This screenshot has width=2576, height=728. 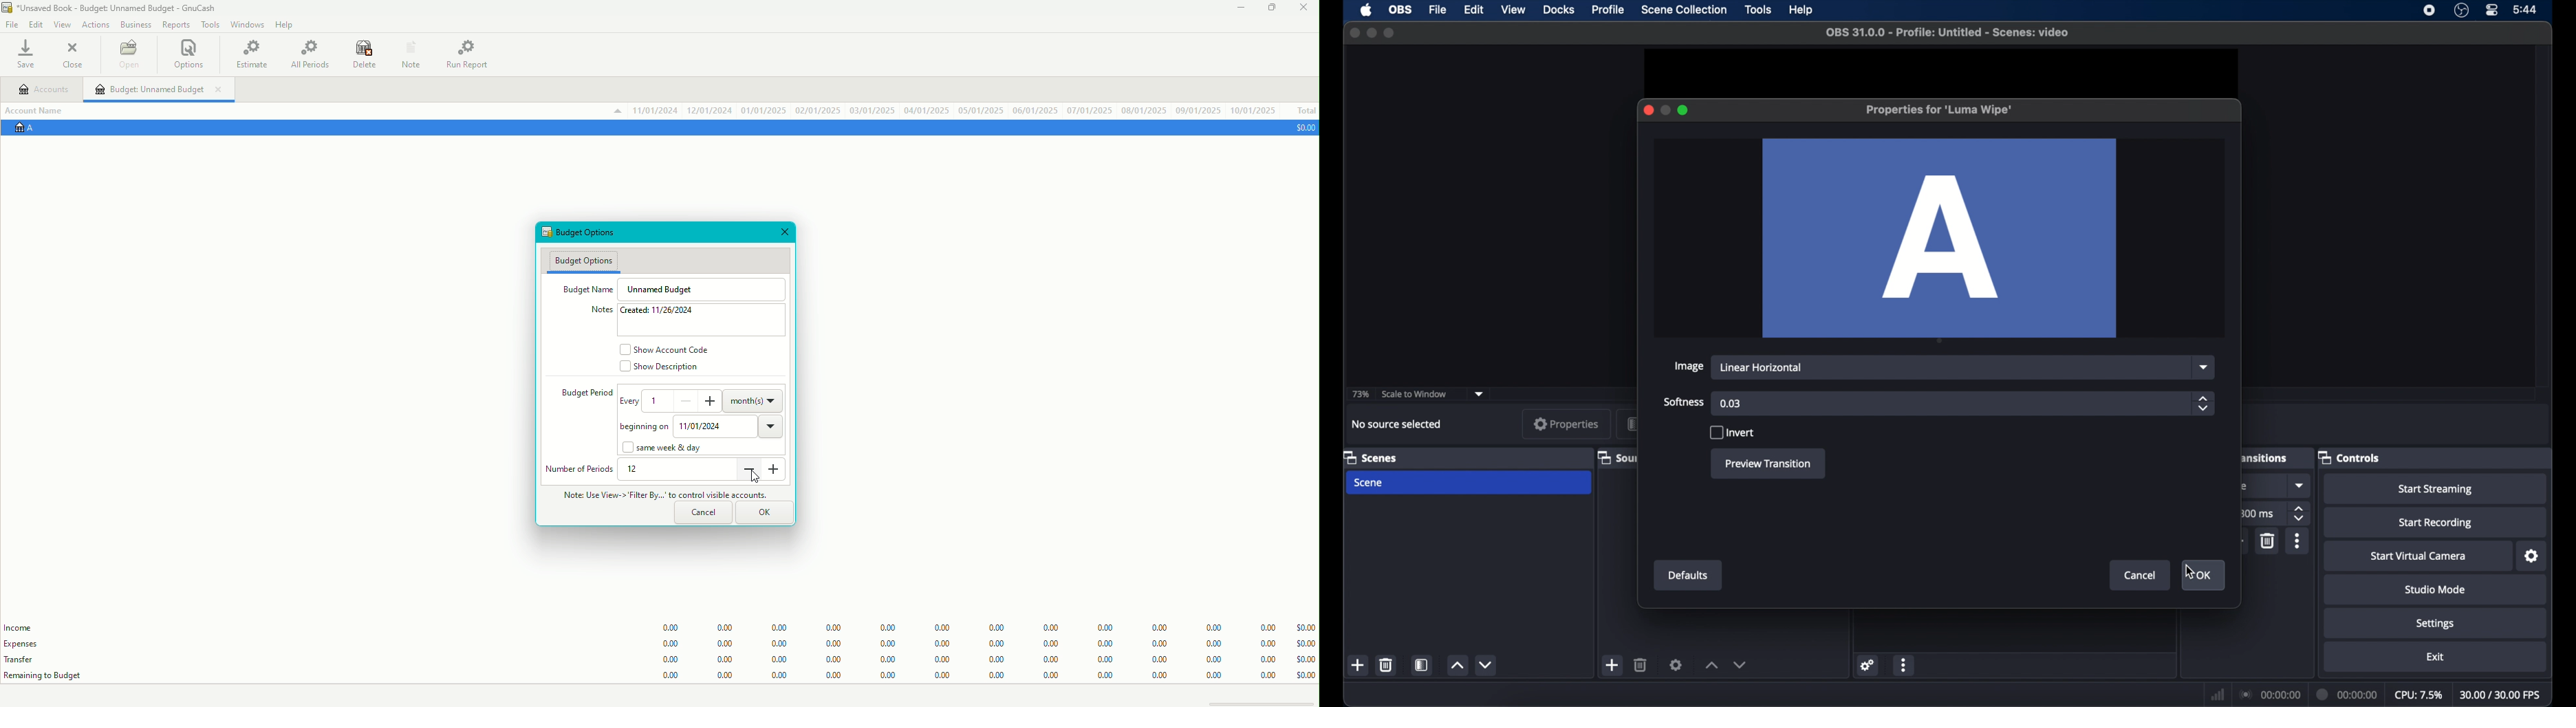 What do you see at coordinates (2526, 10) in the screenshot?
I see `time` at bounding box center [2526, 10].